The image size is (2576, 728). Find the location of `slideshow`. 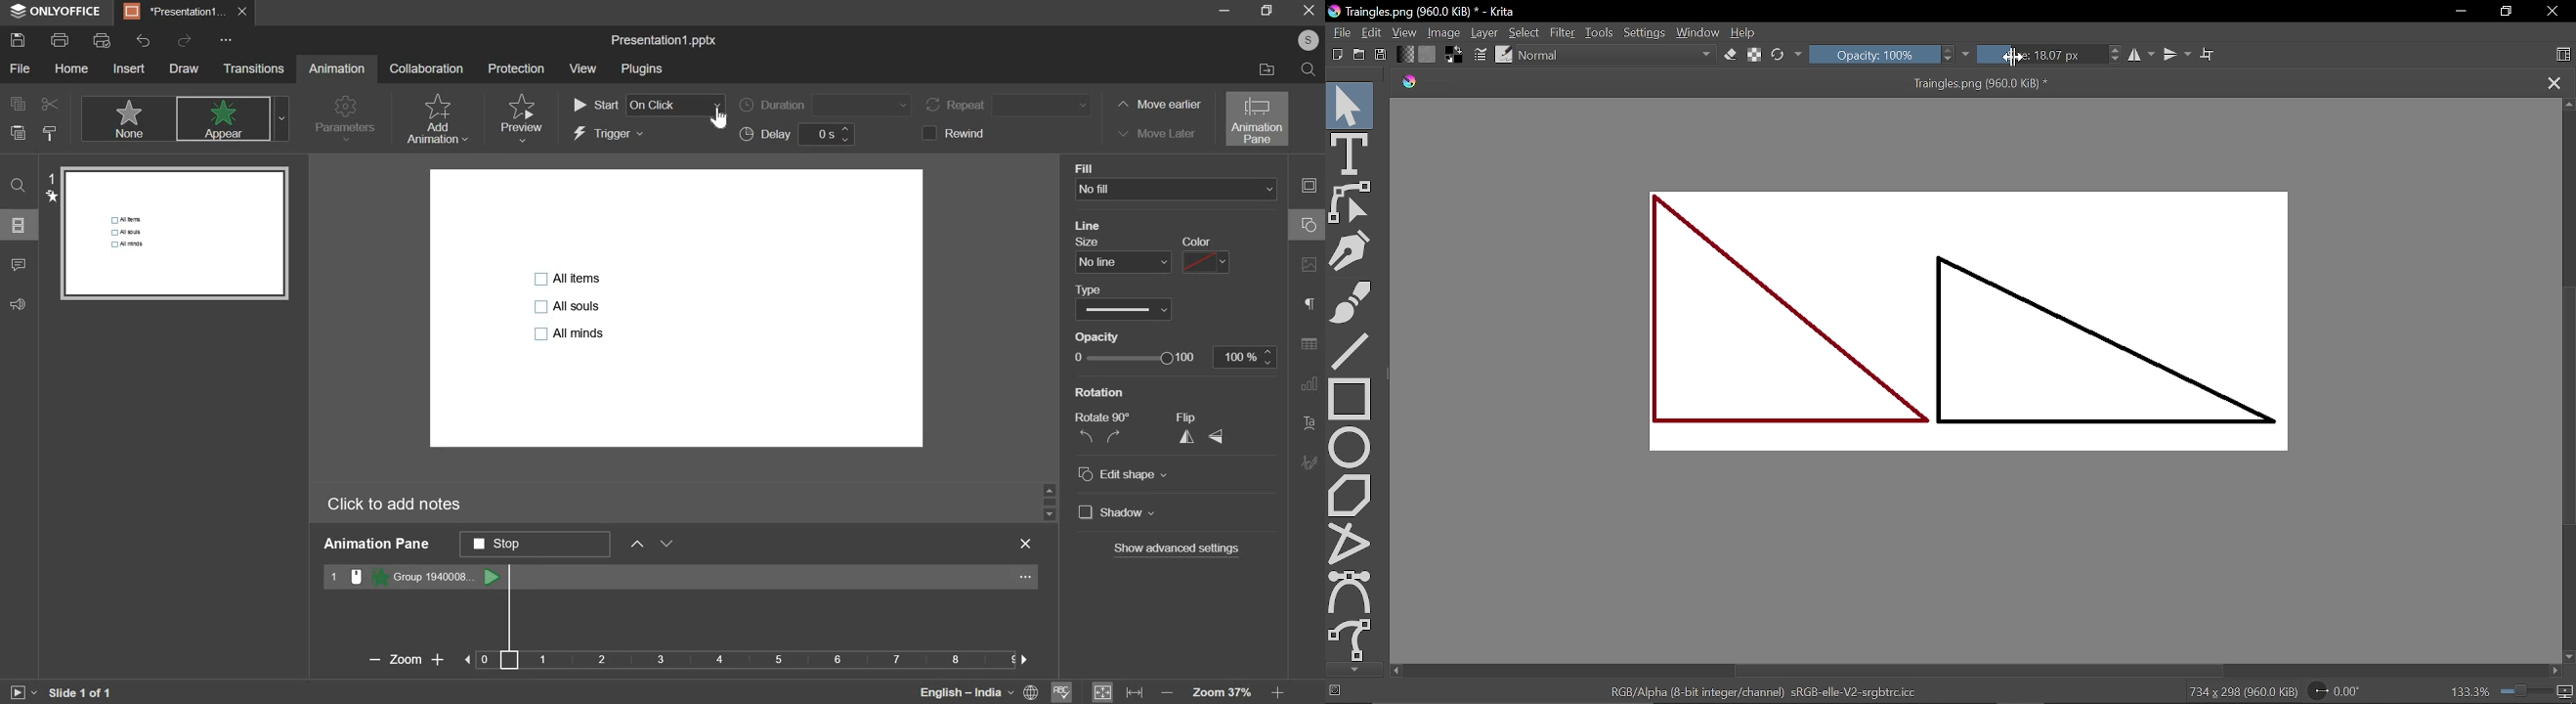

slideshow is located at coordinates (22, 691).